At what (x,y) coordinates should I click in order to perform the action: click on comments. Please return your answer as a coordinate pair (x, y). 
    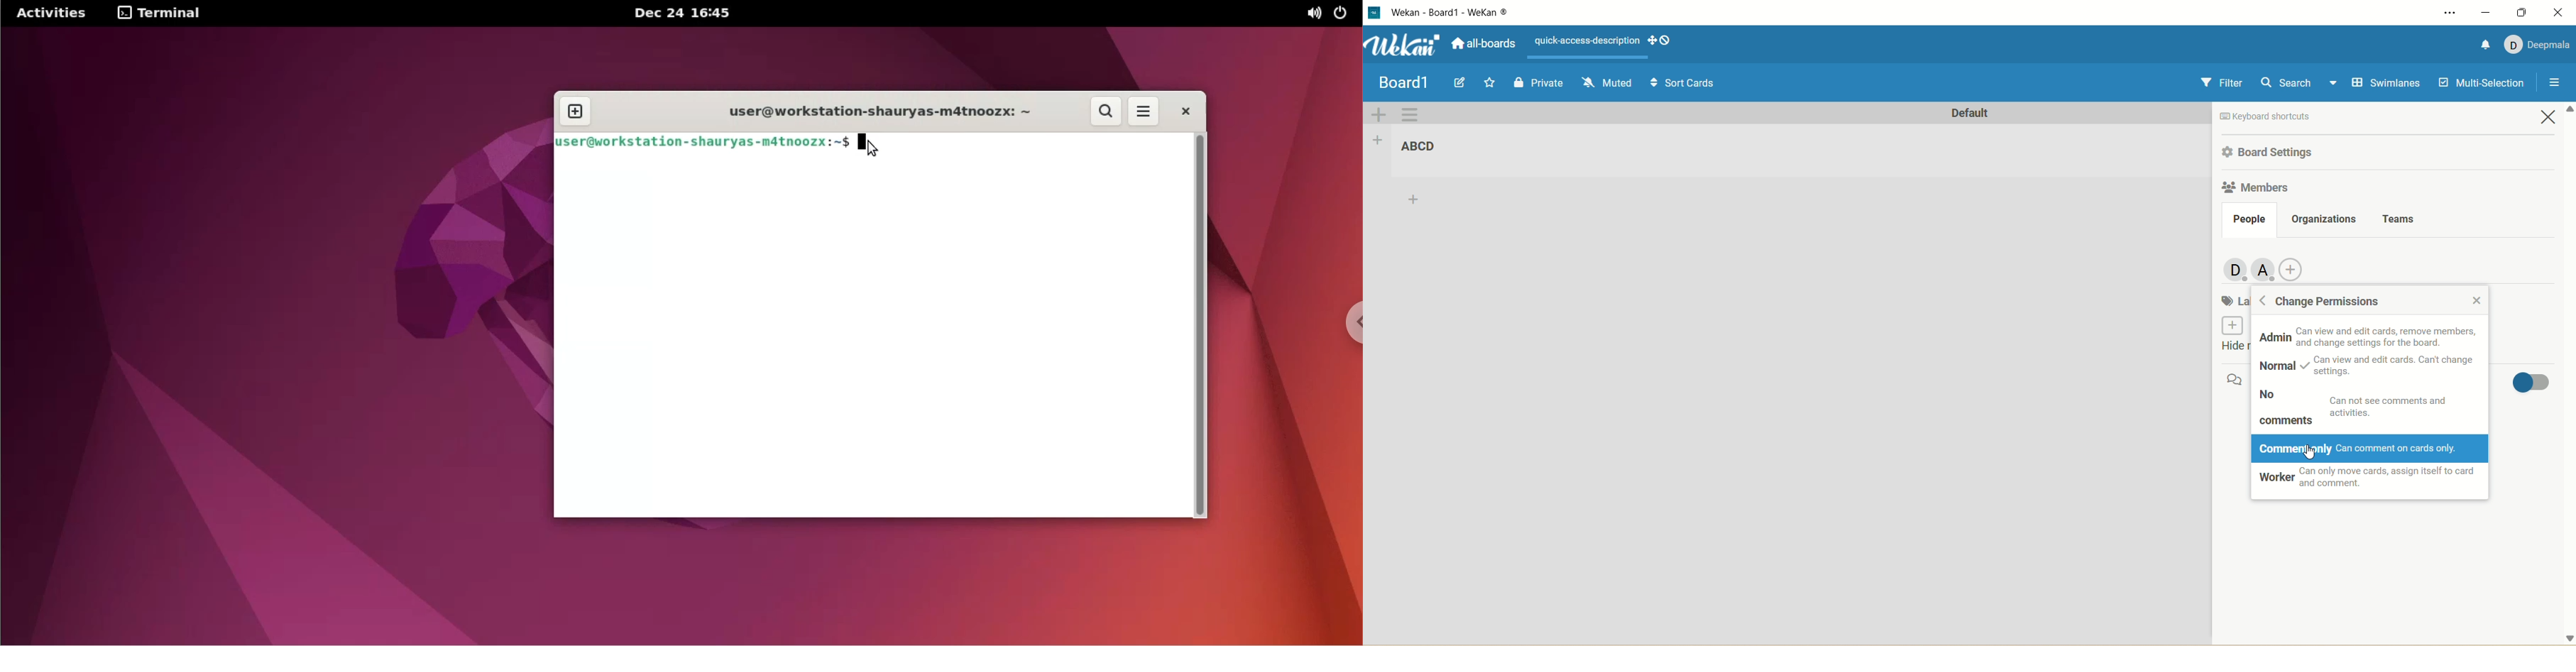
    Looking at the image, I should click on (2289, 420).